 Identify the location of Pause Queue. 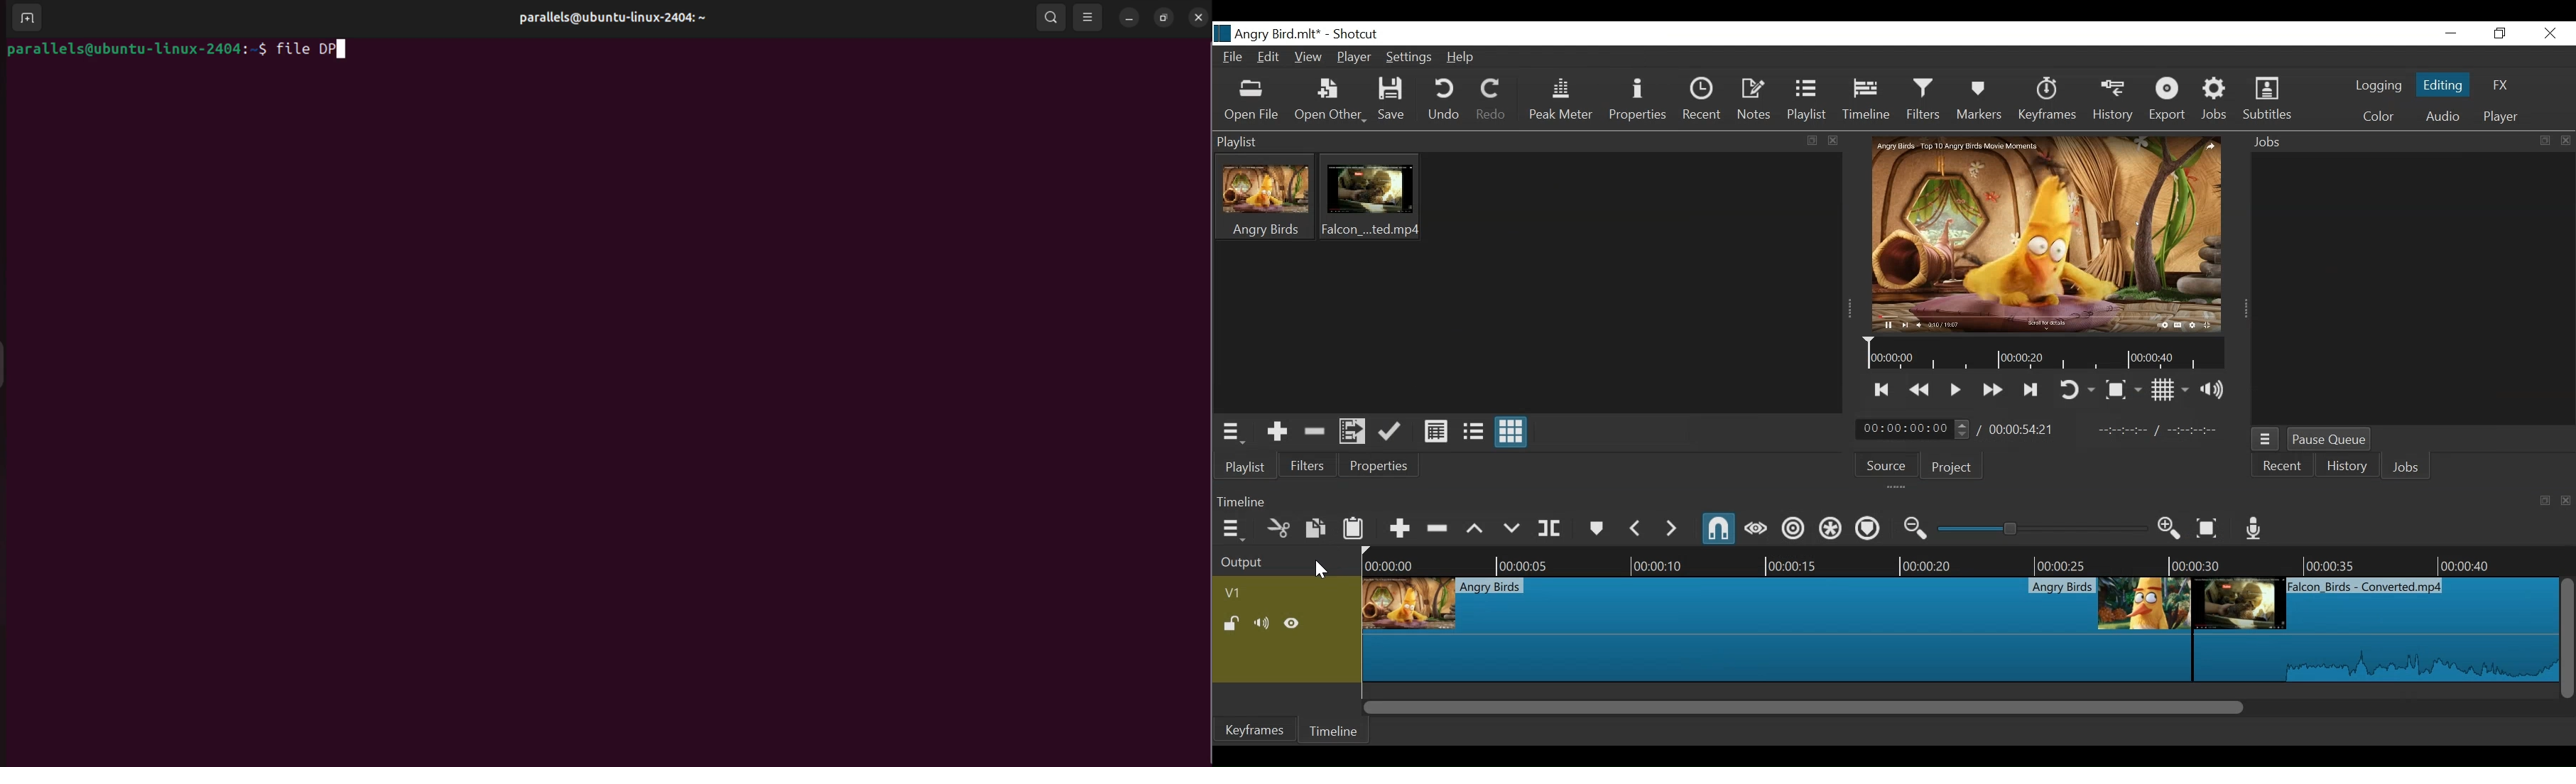
(2332, 440).